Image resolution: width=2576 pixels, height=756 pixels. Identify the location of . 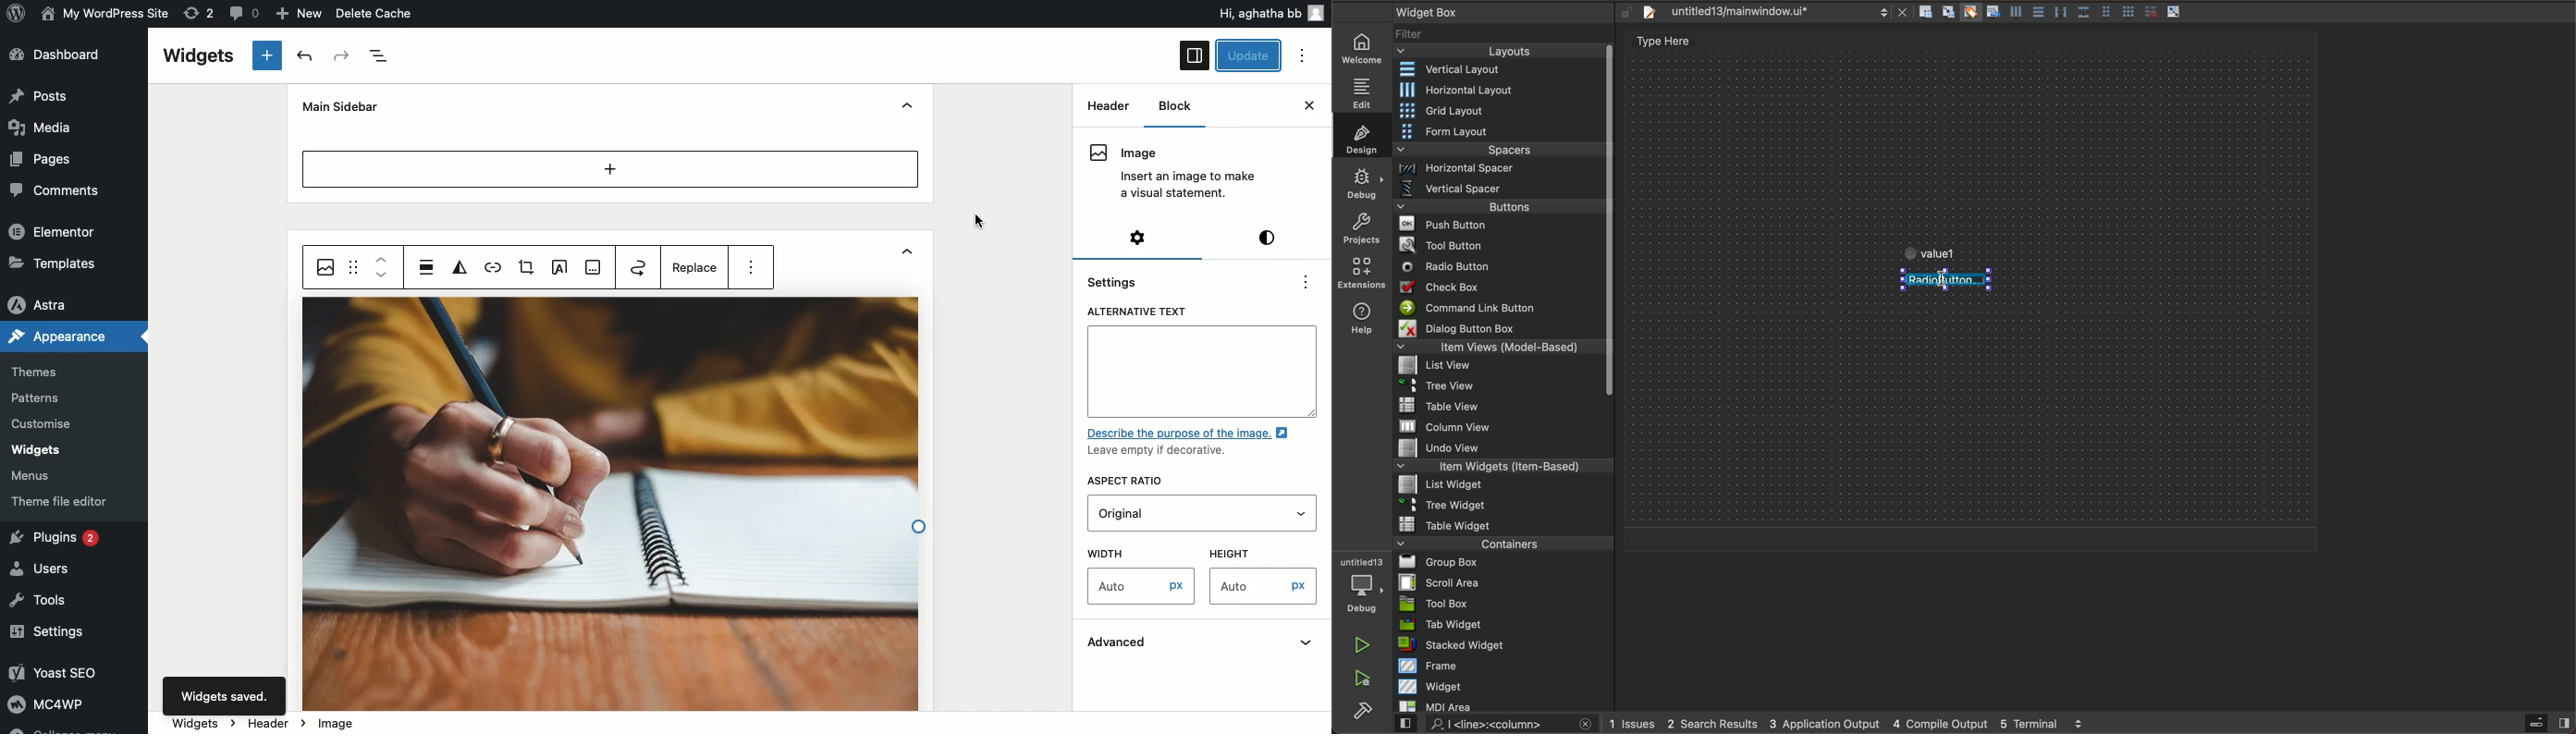
(1497, 389).